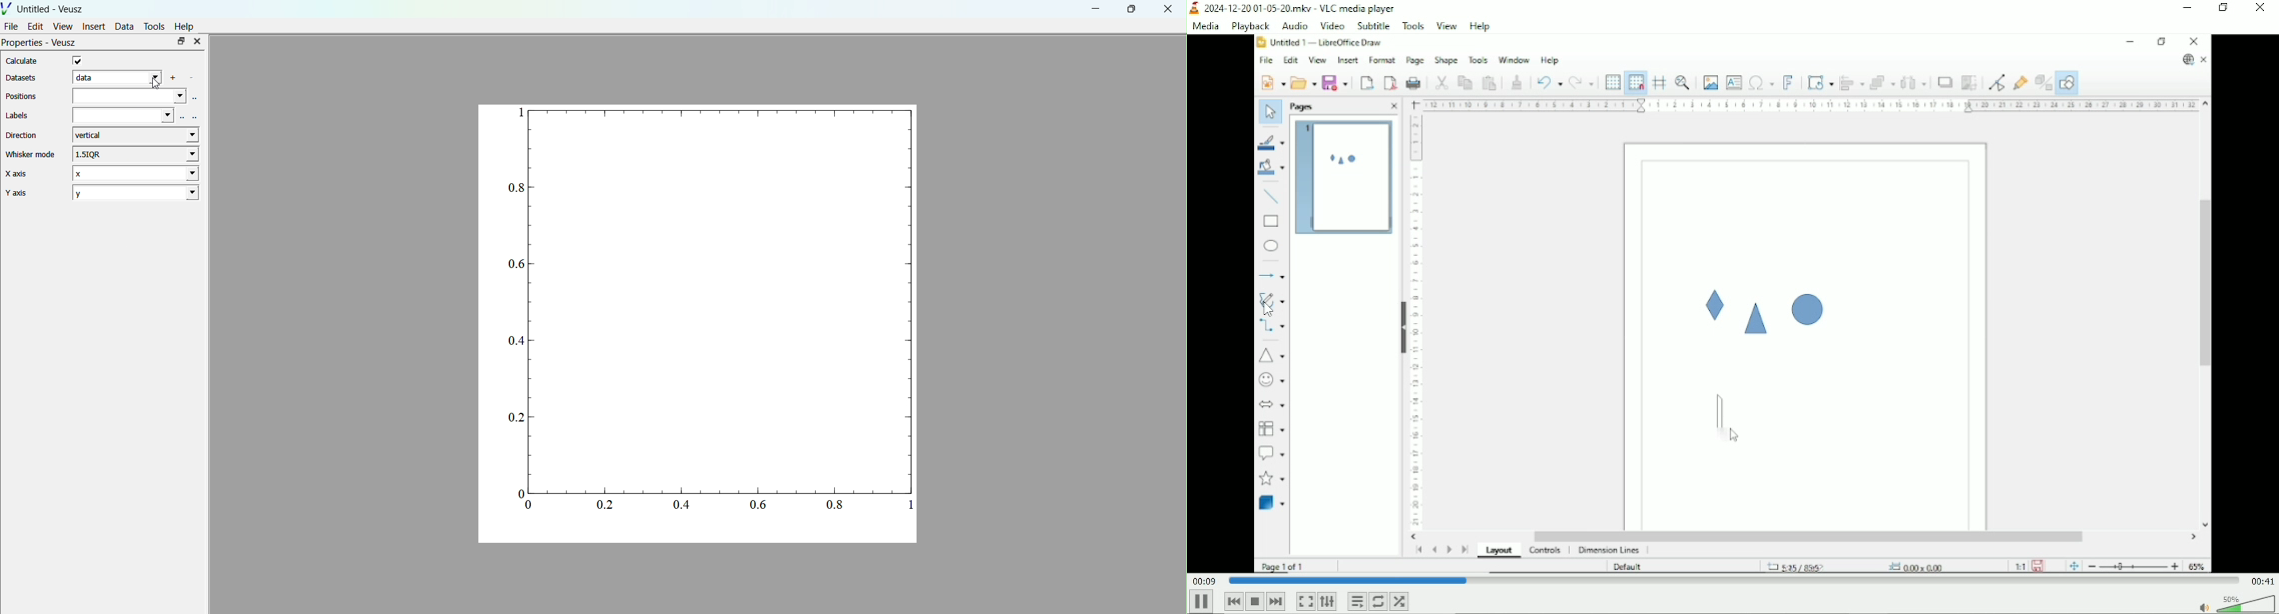 The height and width of the screenshot is (616, 2296). What do you see at coordinates (1331, 26) in the screenshot?
I see `Video` at bounding box center [1331, 26].